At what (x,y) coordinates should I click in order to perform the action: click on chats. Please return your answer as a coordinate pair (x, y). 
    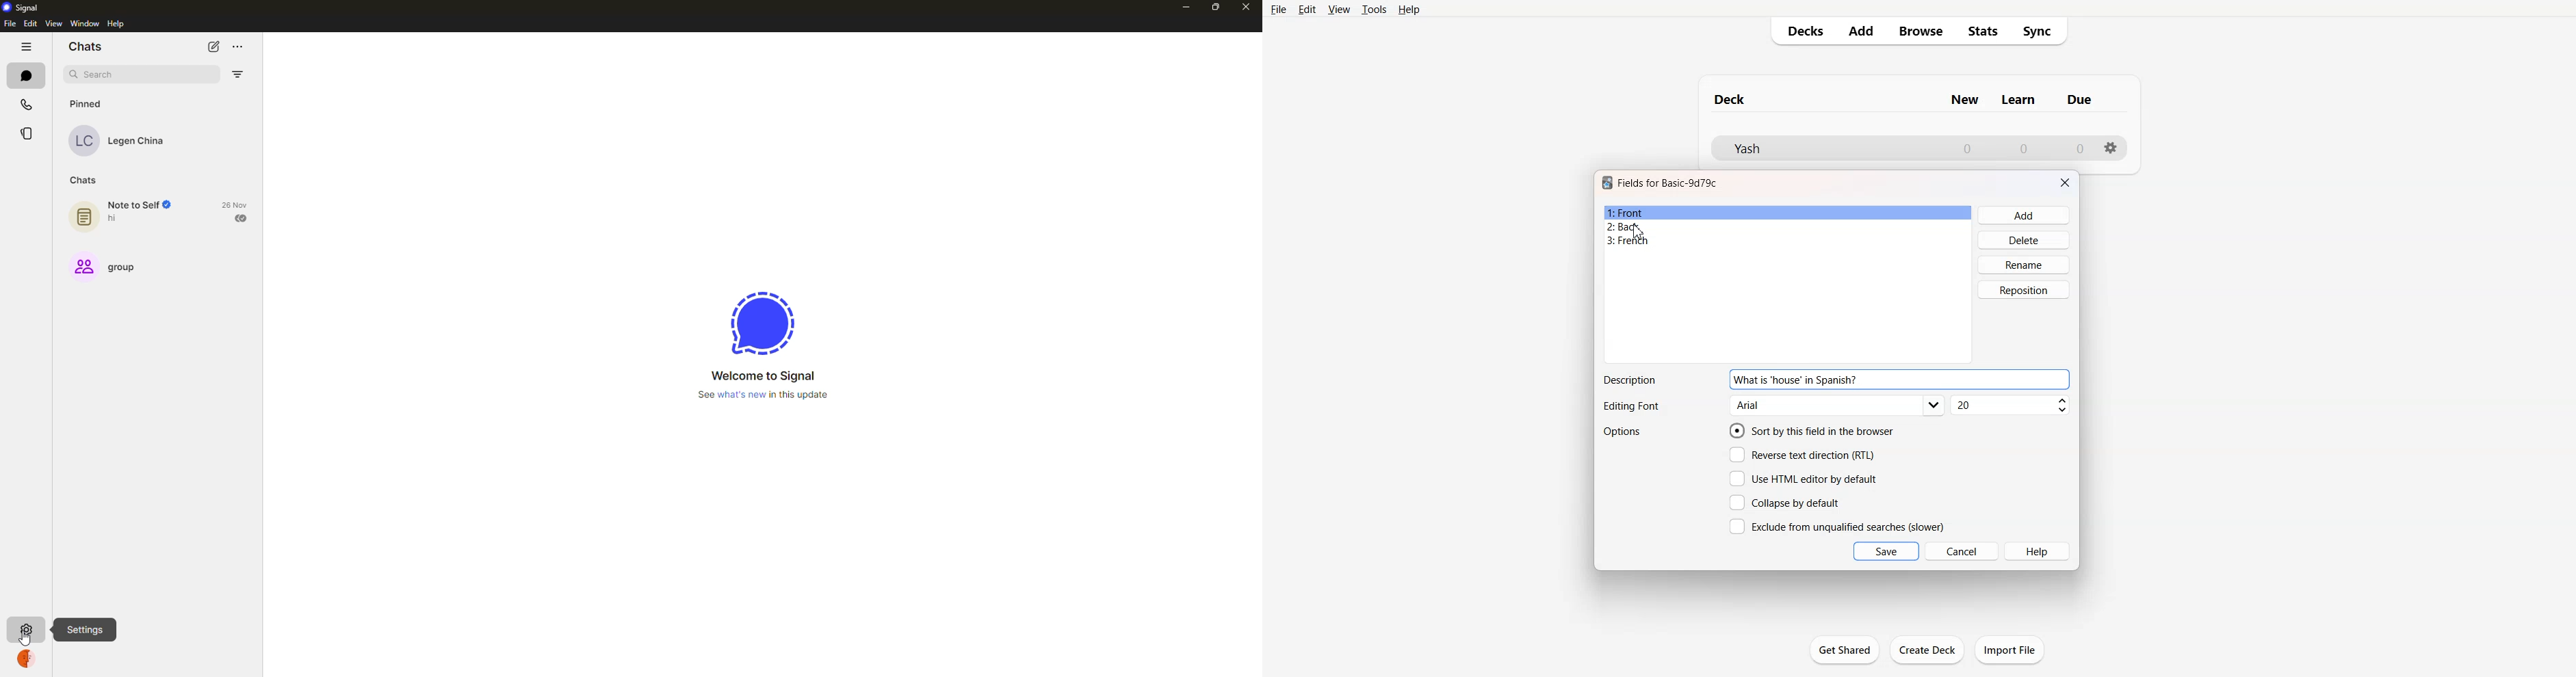
    Looking at the image, I should click on (87, 47).